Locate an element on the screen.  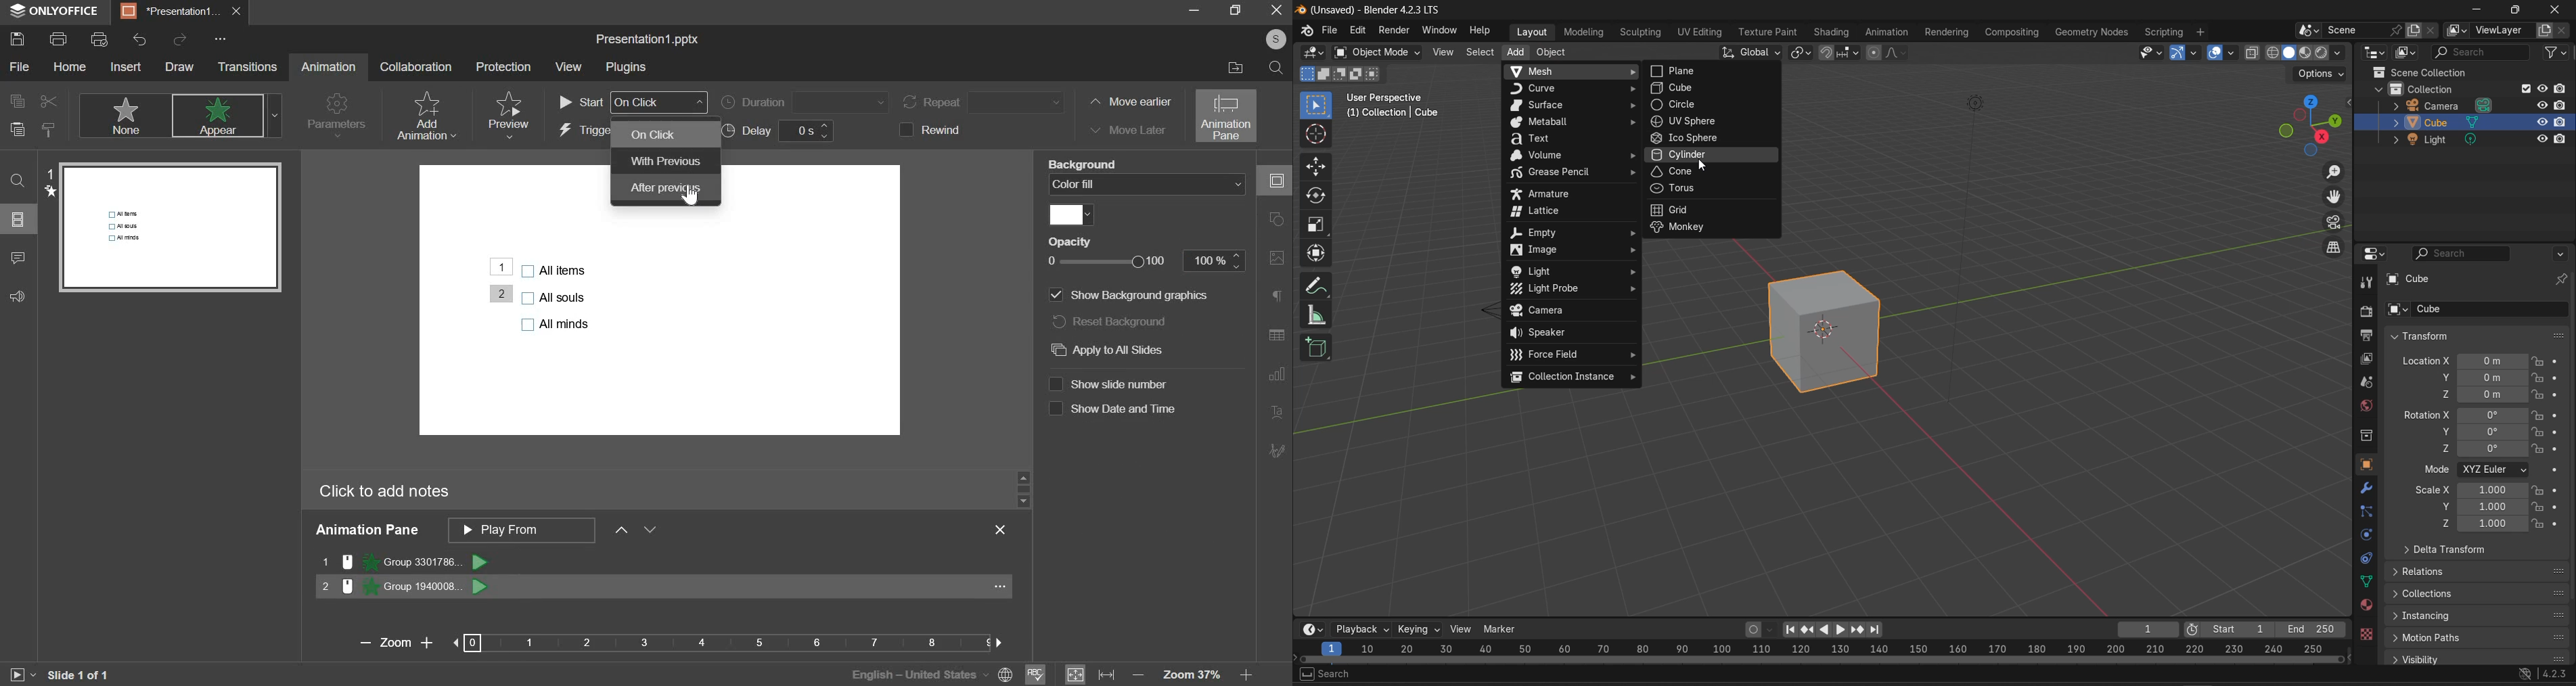
physics is located at coordinates (2365, 535).